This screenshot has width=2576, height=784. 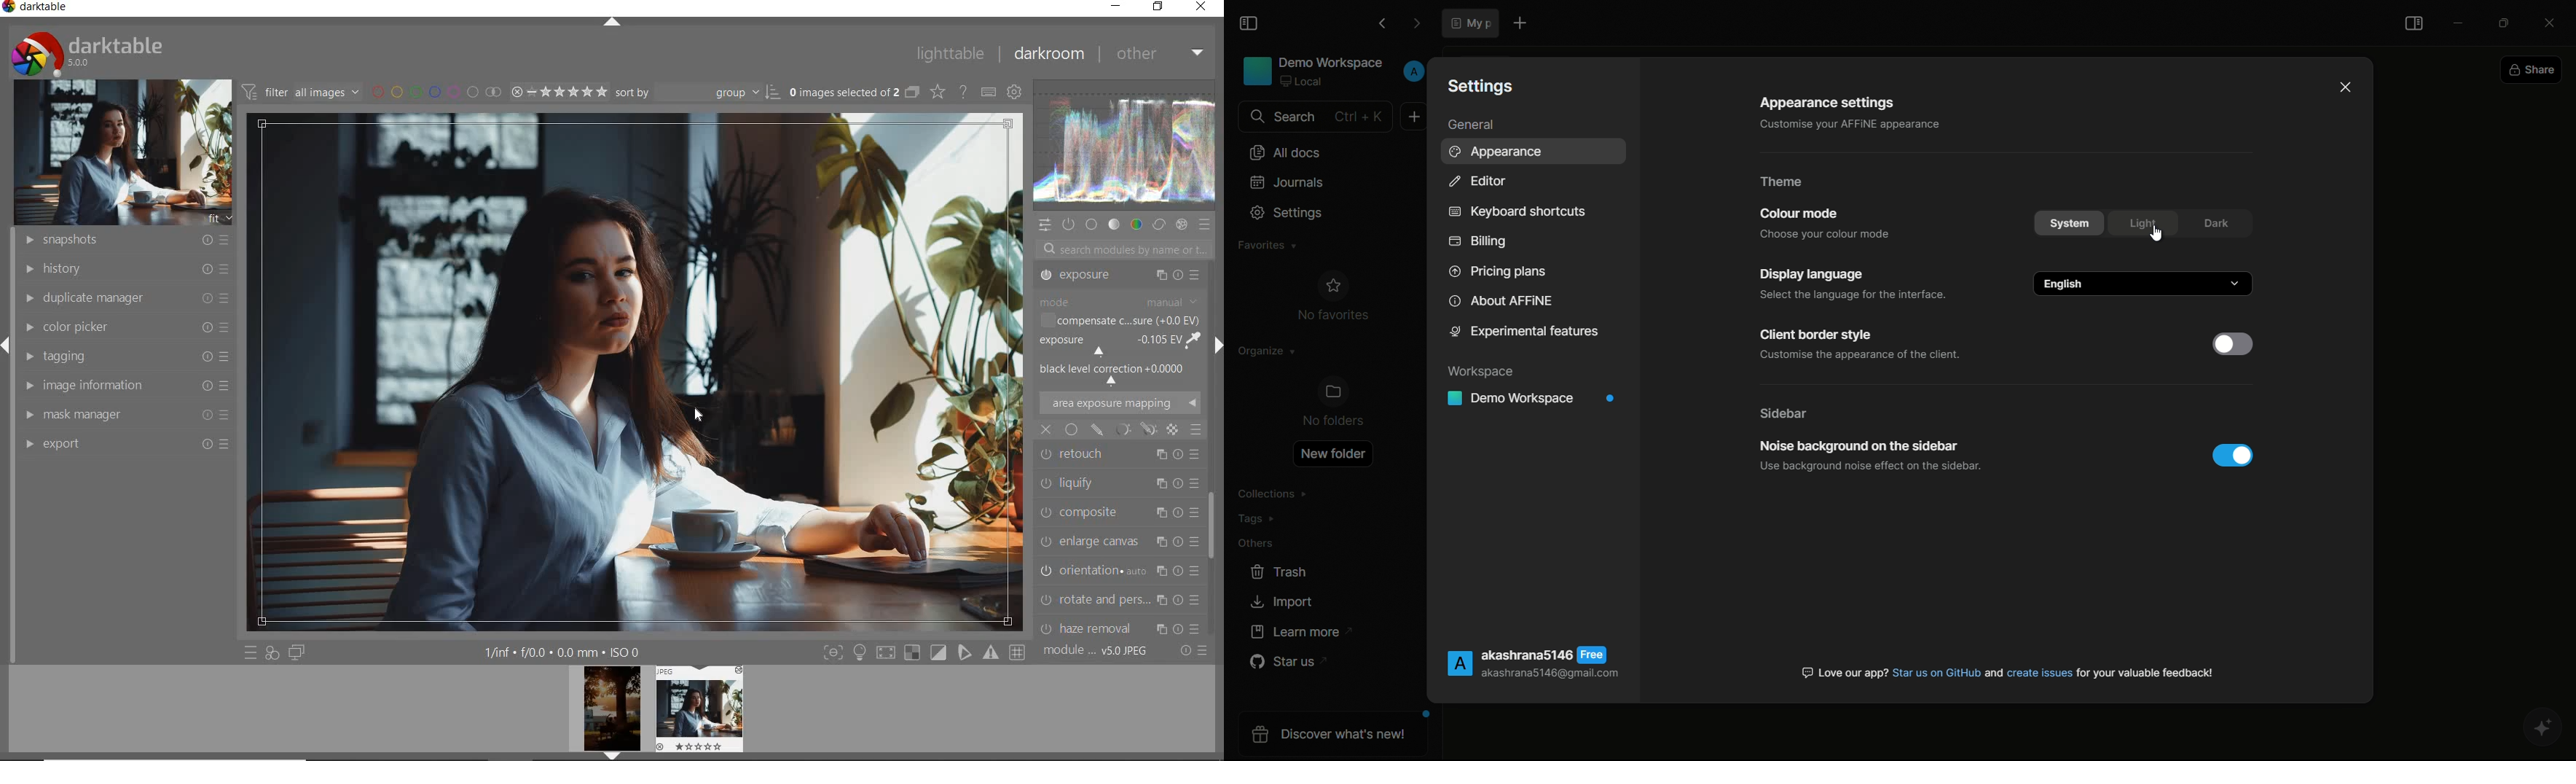 I want to click on close app, so click(x=2555, y=20).